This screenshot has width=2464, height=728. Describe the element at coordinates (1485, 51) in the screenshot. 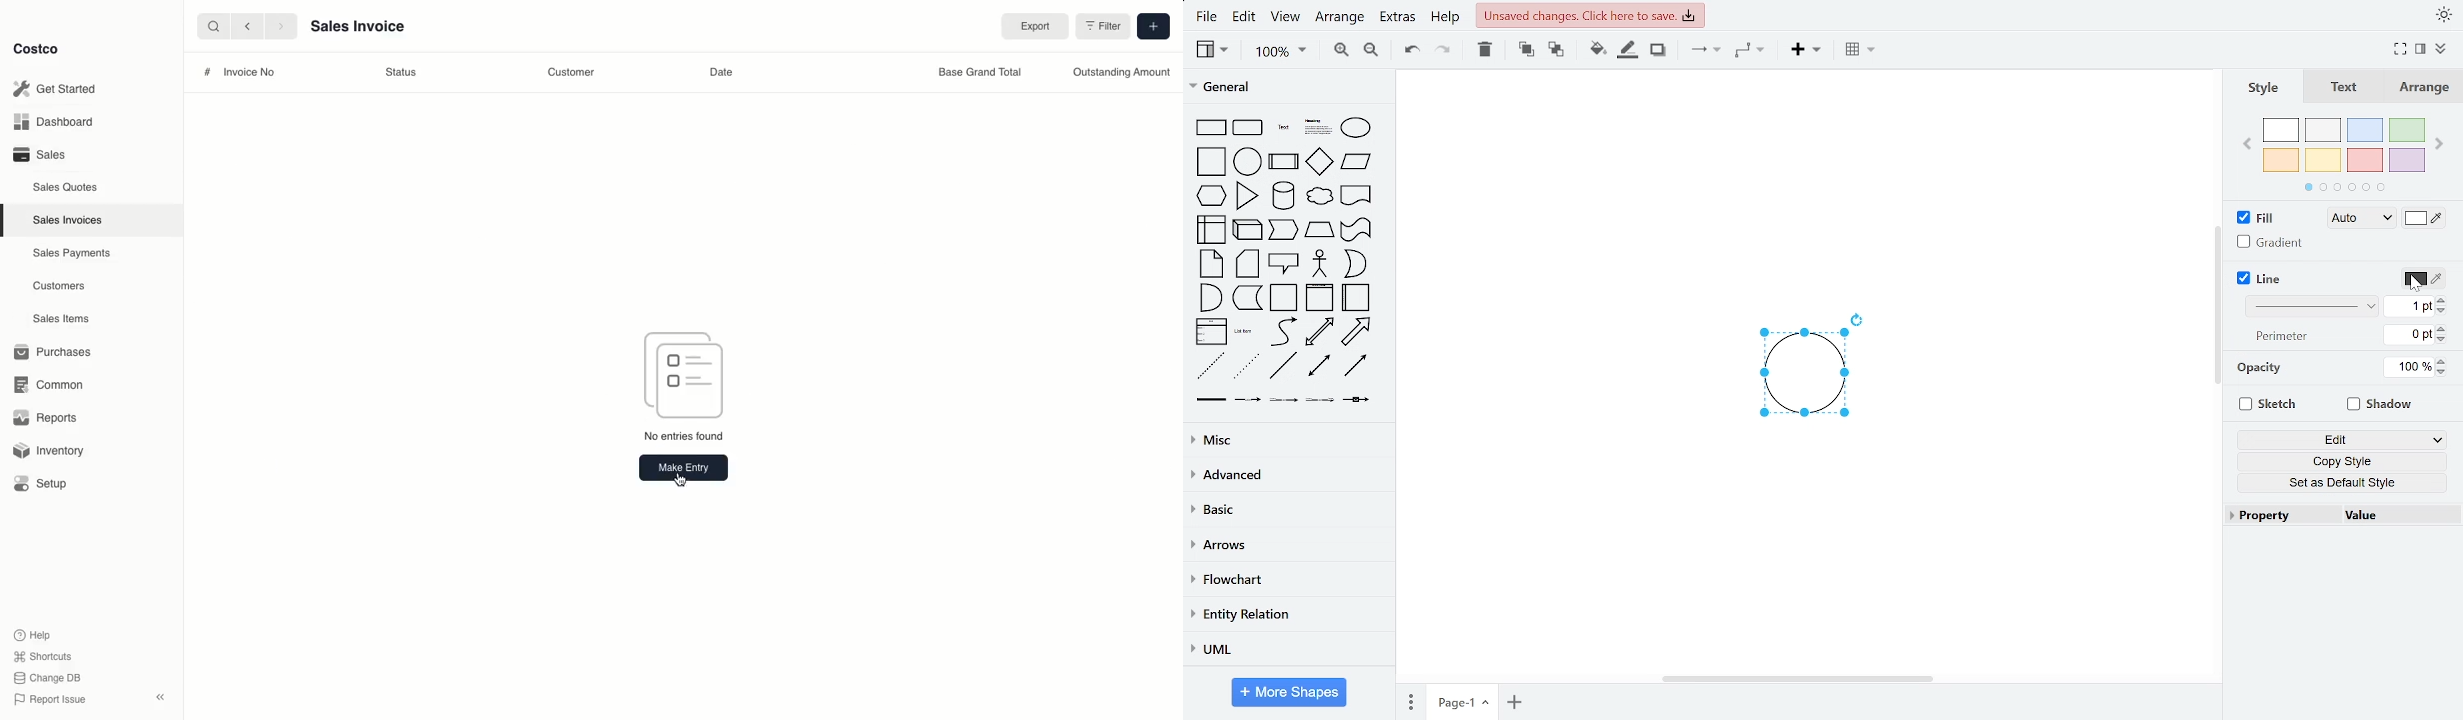

I see `Delete` at that location.